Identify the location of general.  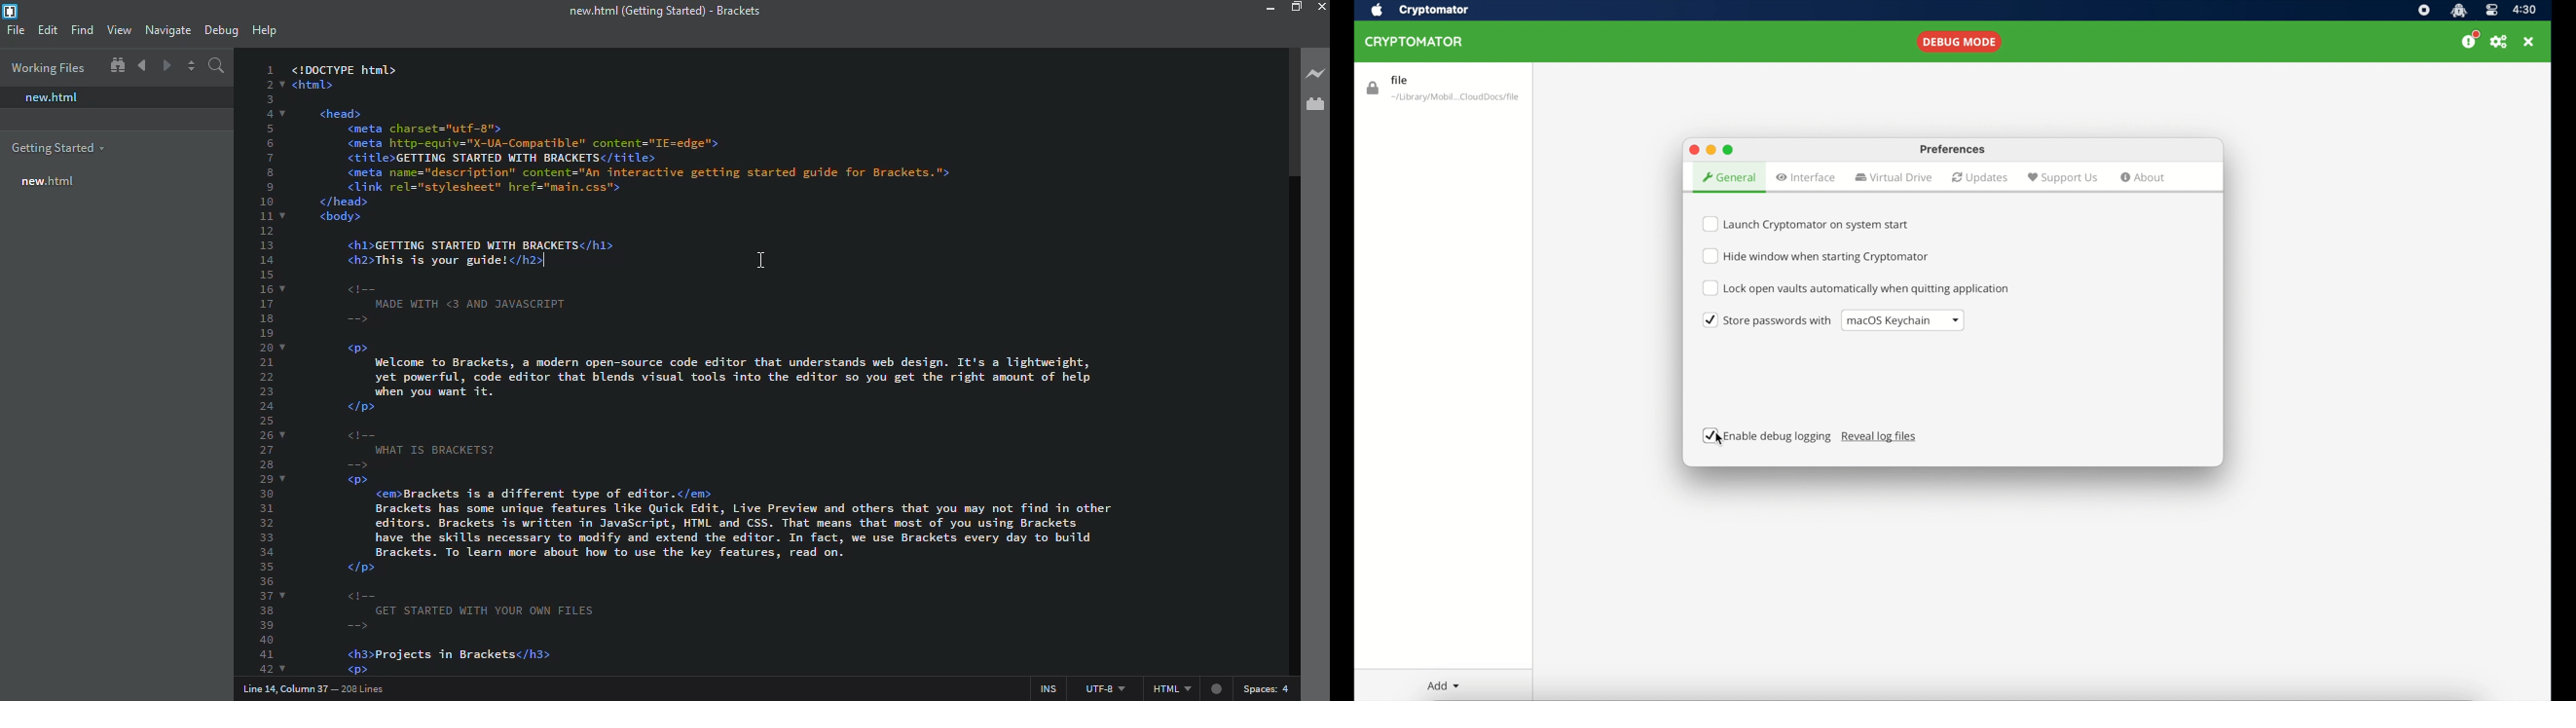
(1728, 178).